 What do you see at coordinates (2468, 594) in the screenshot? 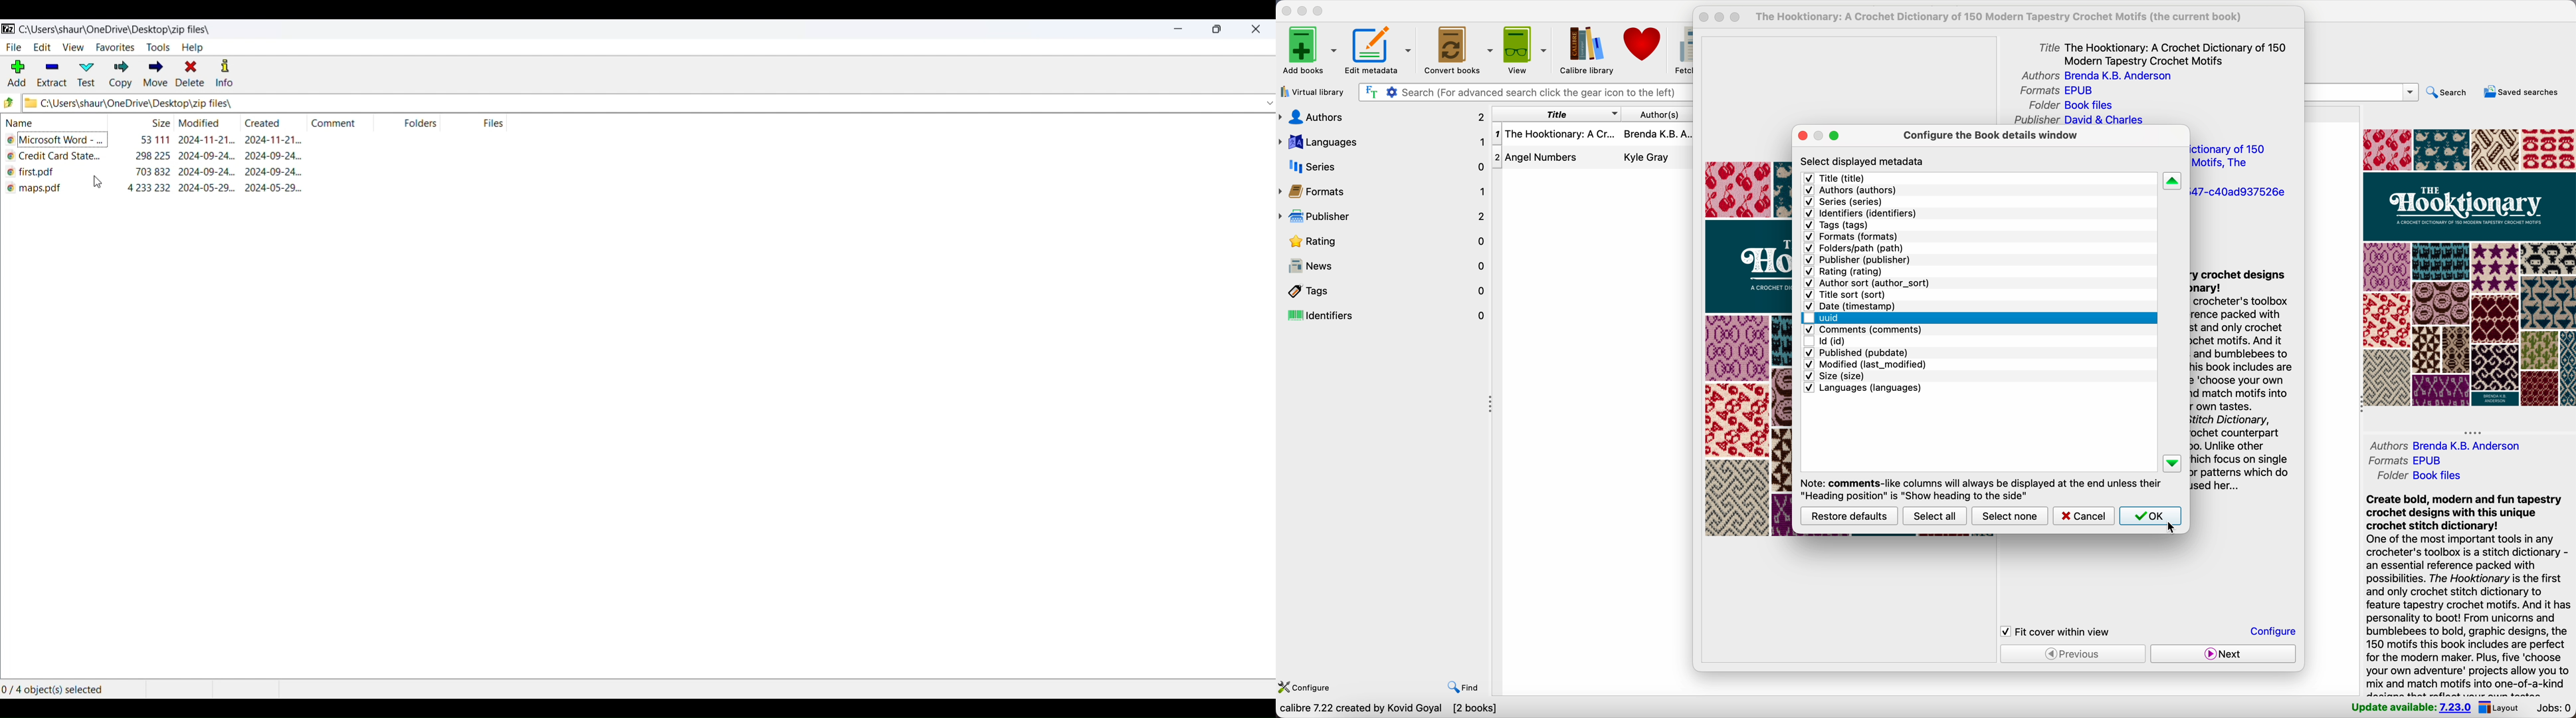
I see `synopsis` at bounding box center [2468, 594].